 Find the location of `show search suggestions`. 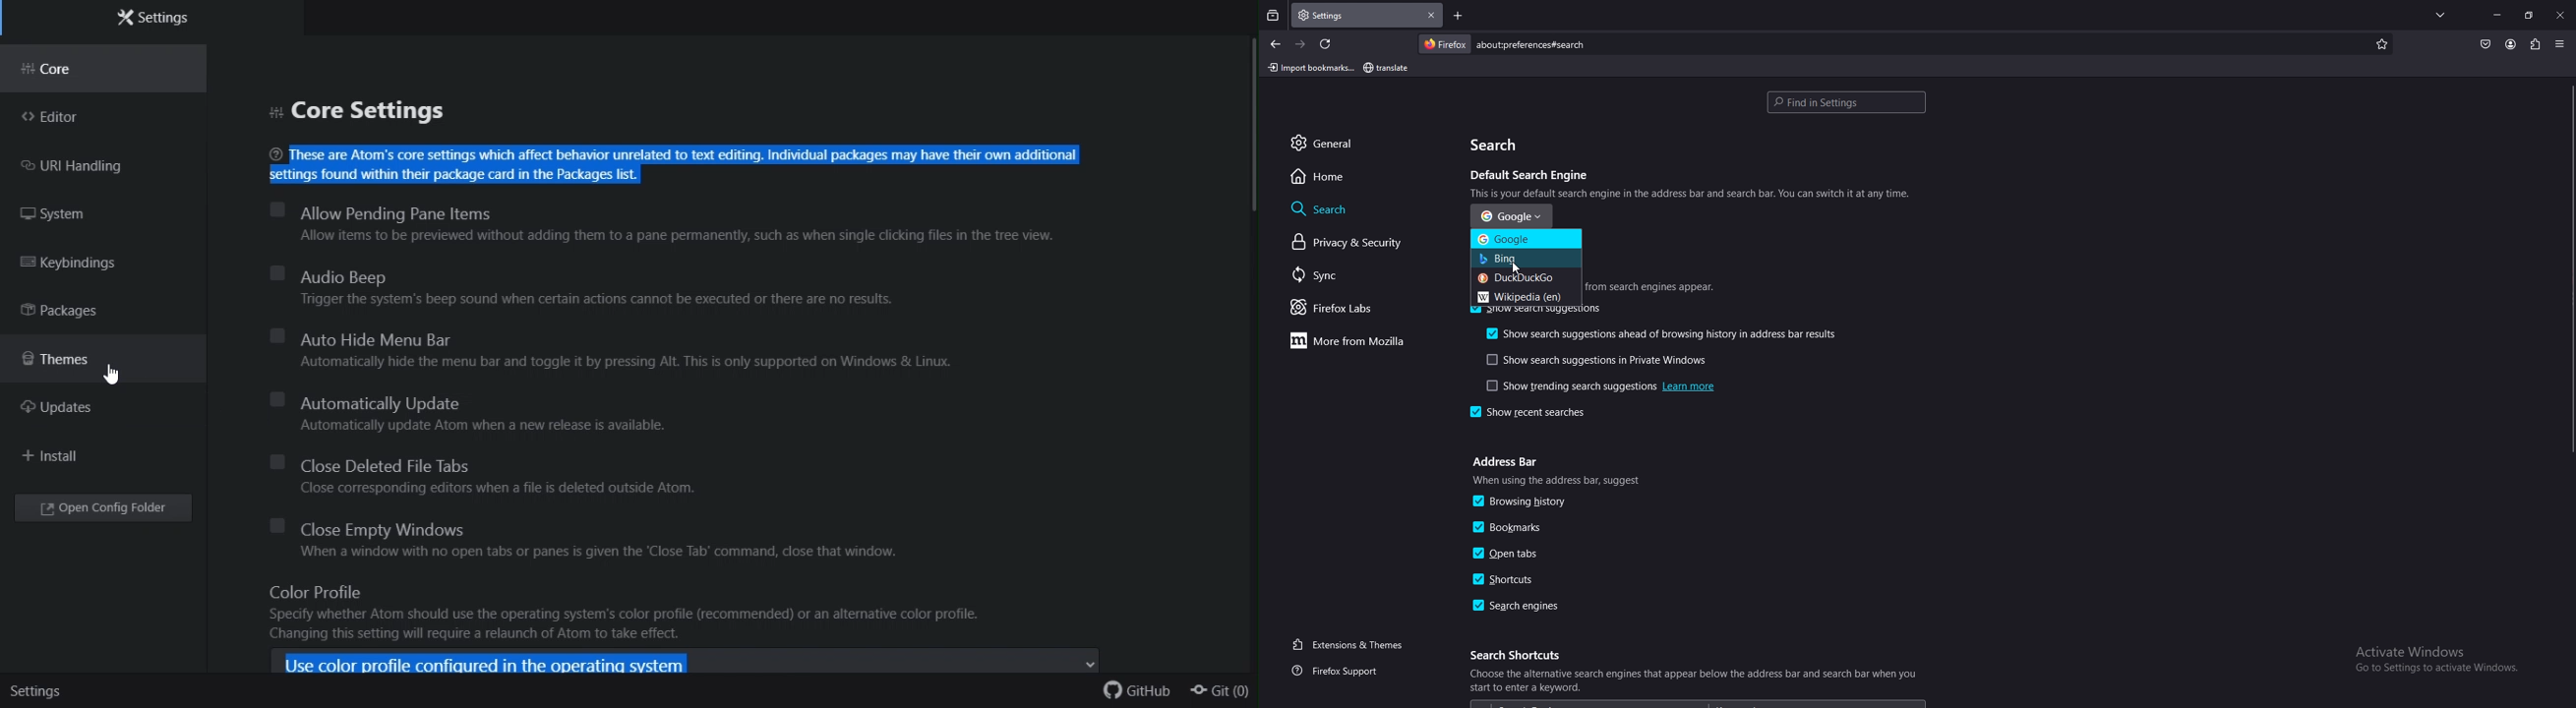

show search suggestions is located at coordinates (1538, 312).